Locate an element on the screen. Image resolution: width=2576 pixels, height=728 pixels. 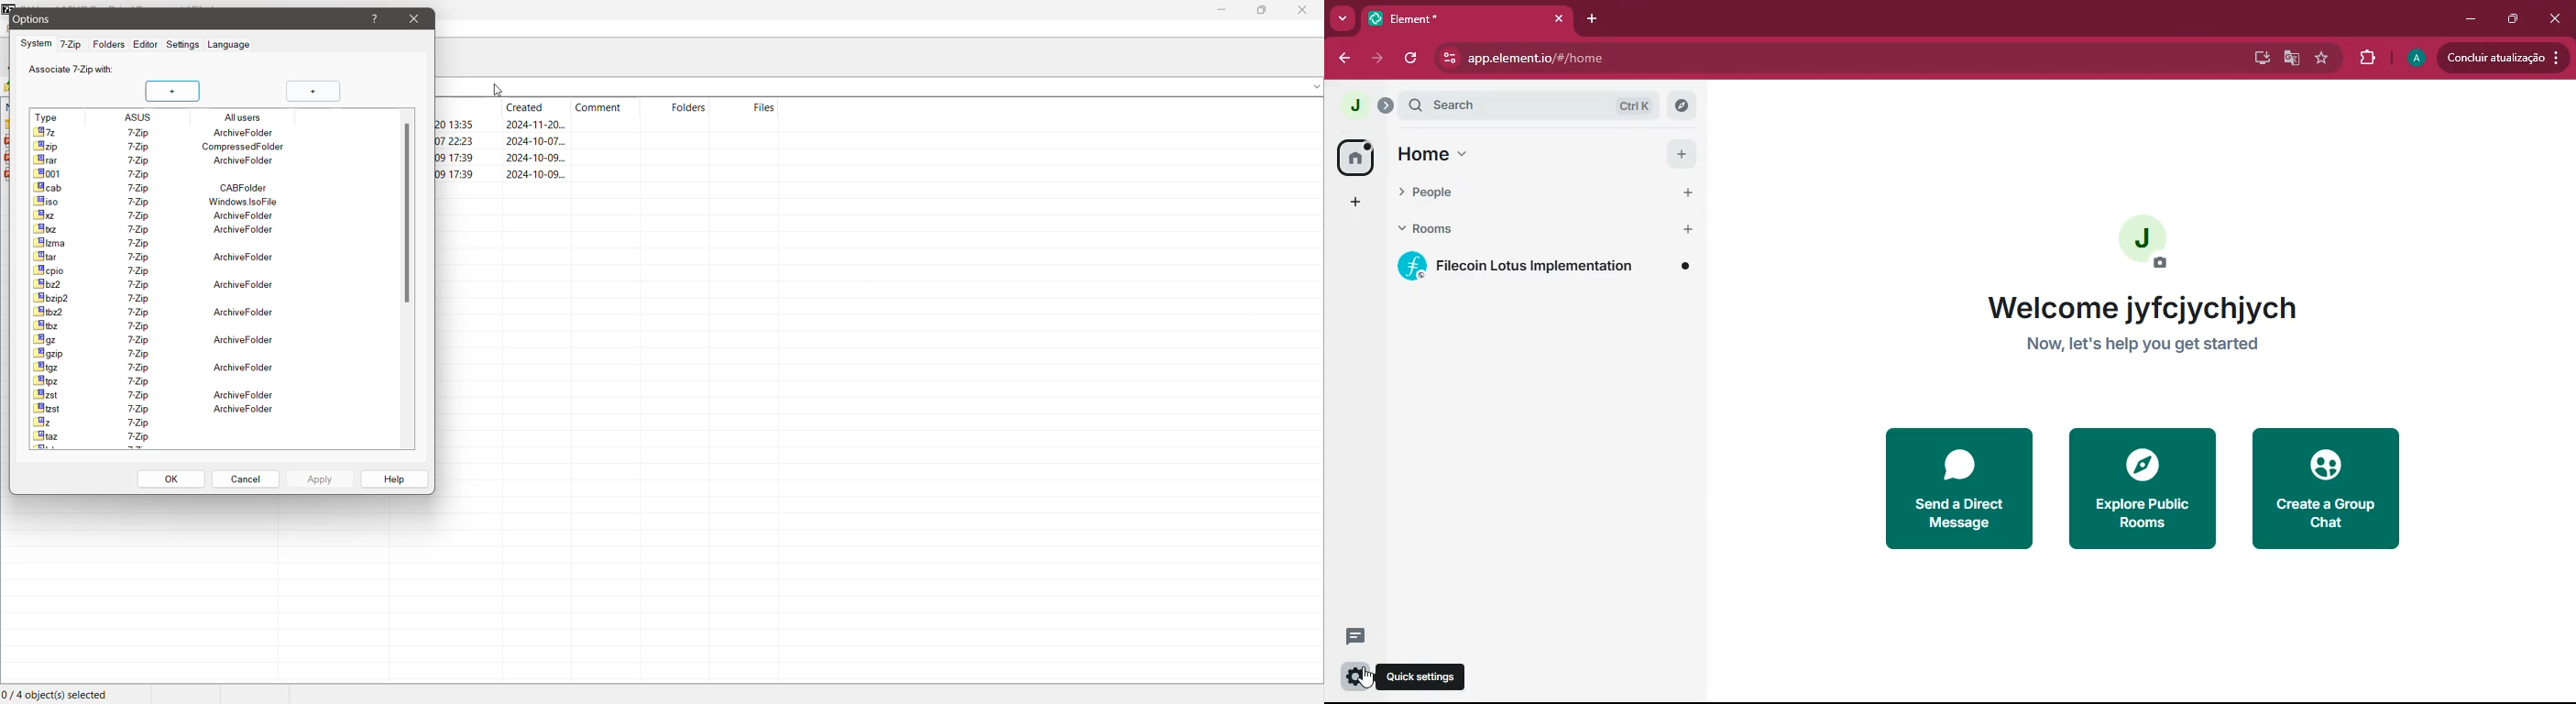
Windows folder is located at coordinates (169, 202).